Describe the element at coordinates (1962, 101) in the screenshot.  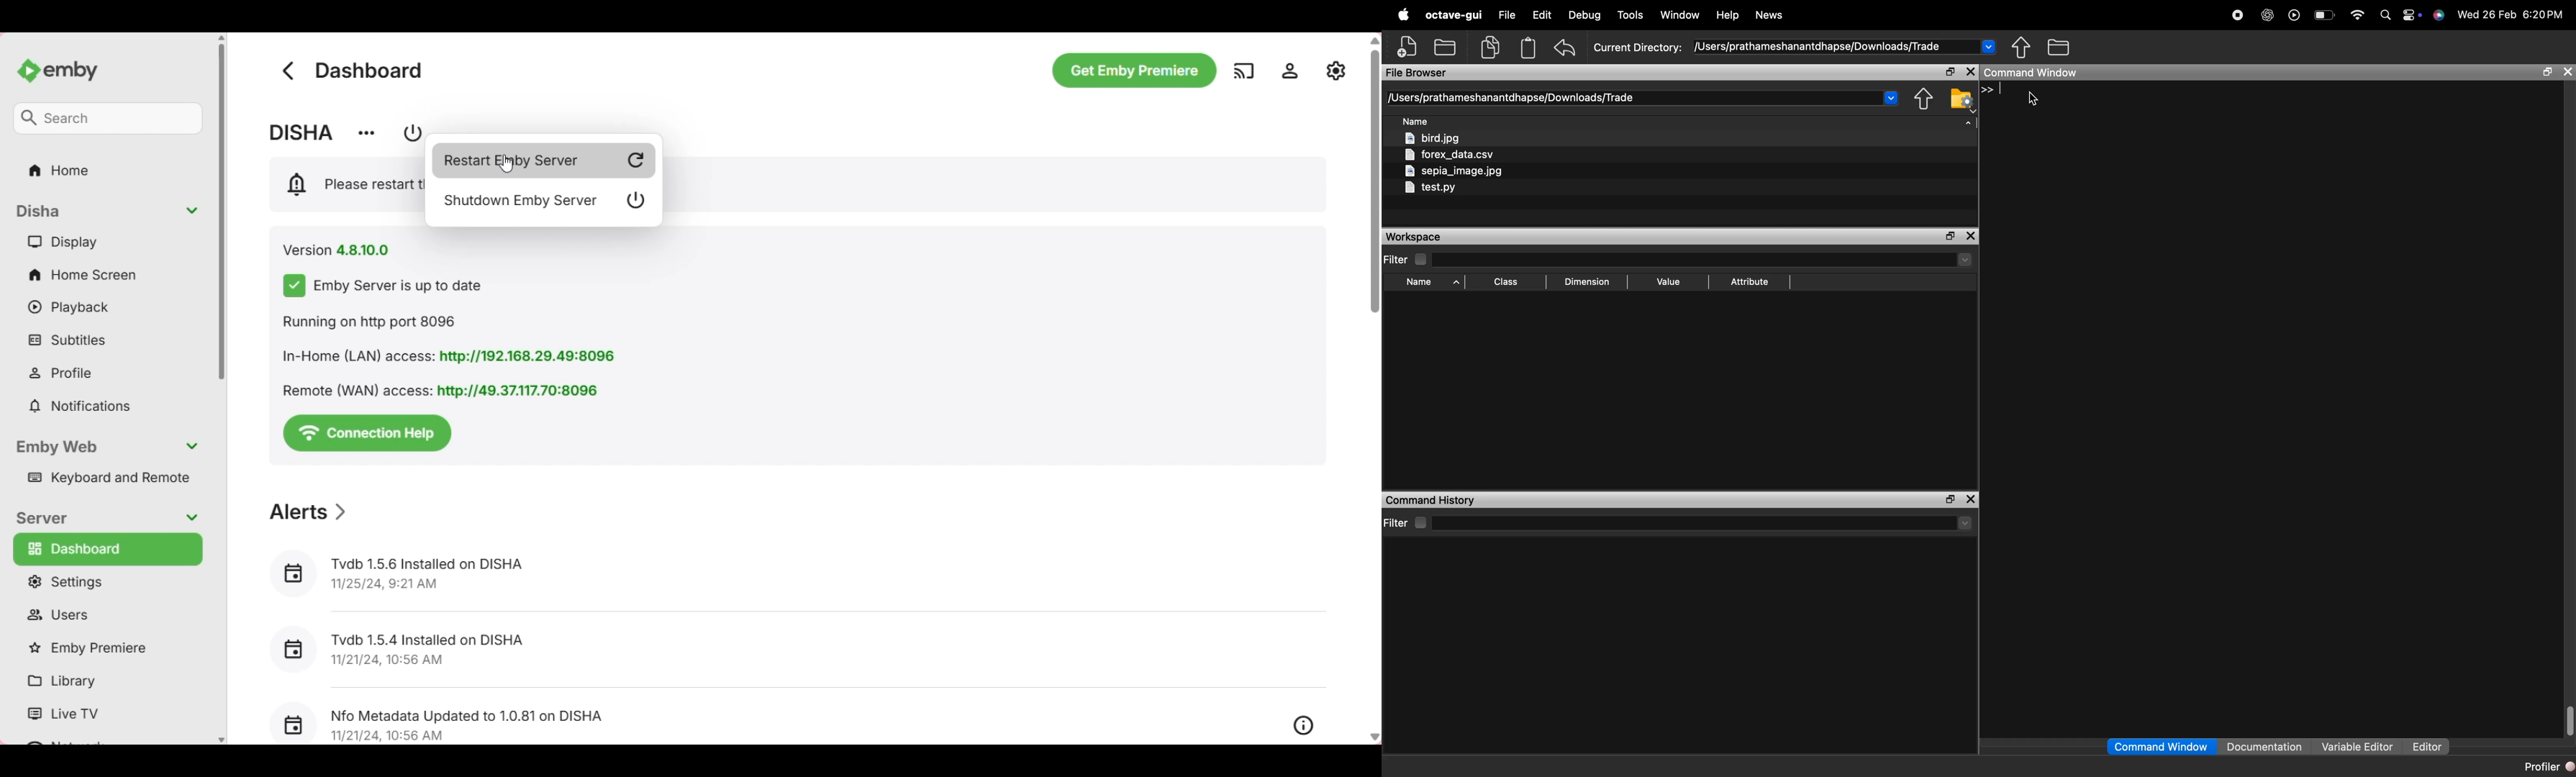
I see `Folder settings` at that location.